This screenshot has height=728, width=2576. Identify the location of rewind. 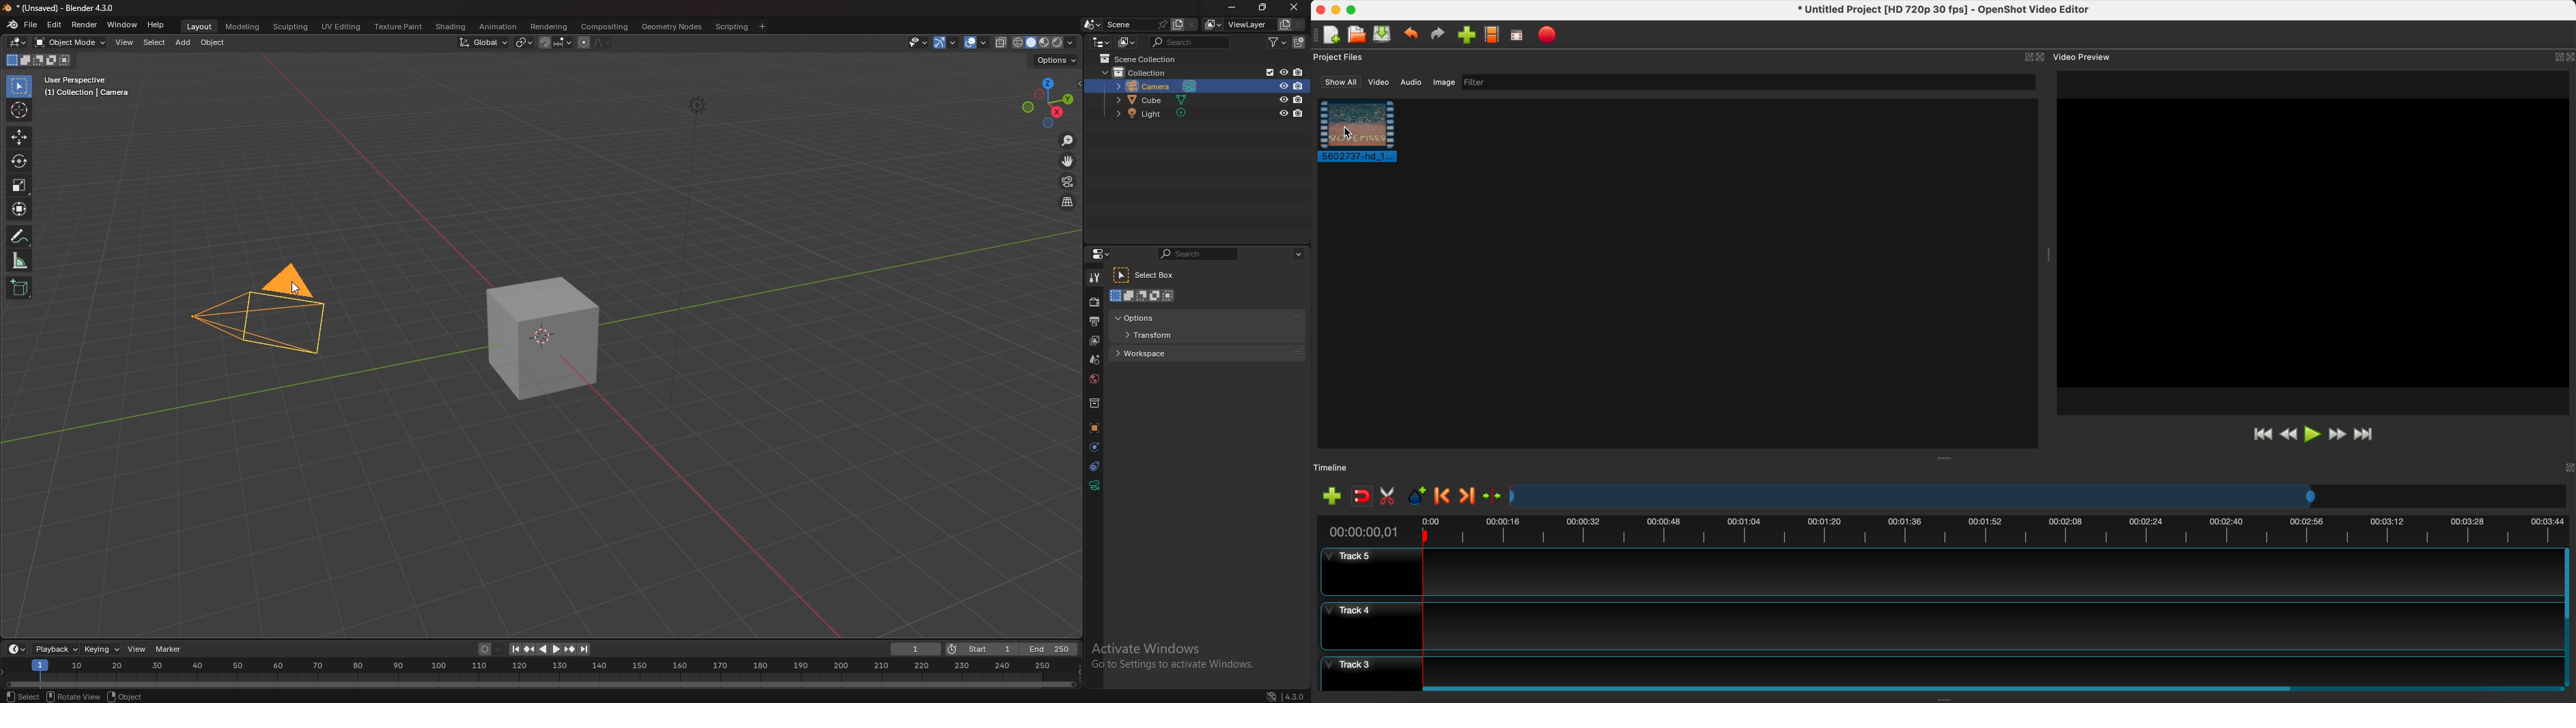
(2287, 436).